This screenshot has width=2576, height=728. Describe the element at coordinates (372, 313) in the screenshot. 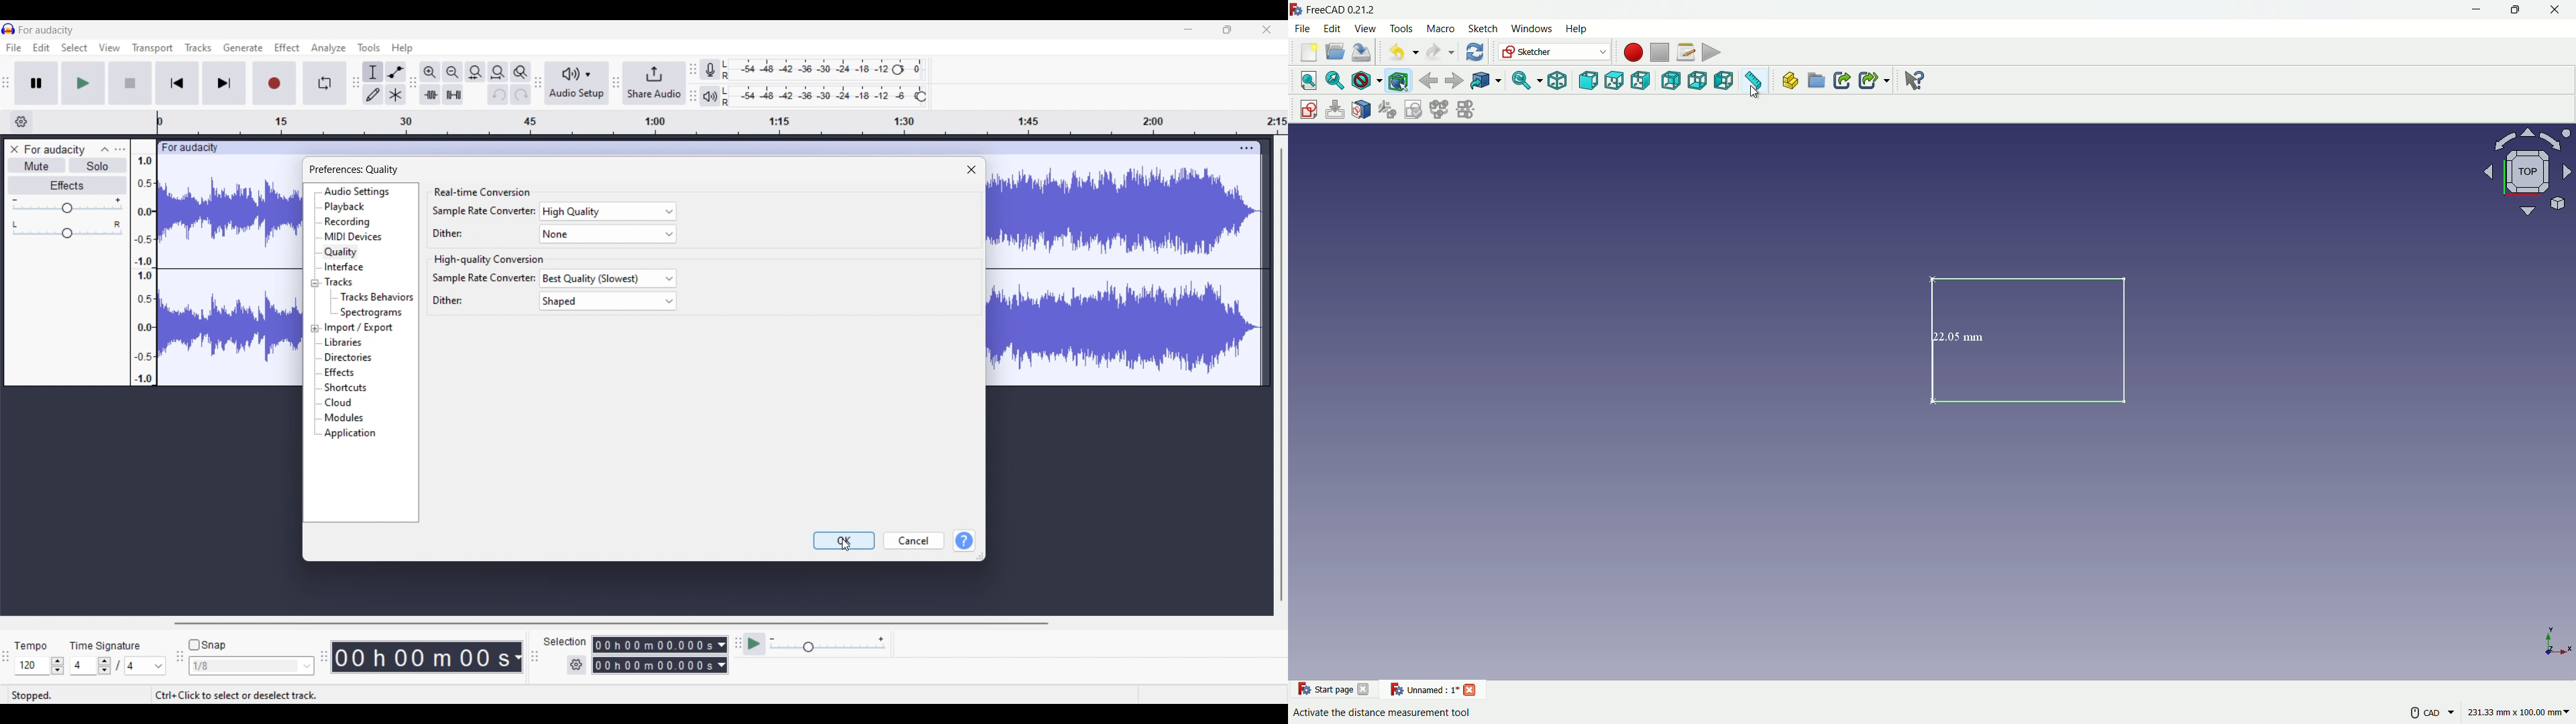

I see `Spectograms` at that location.